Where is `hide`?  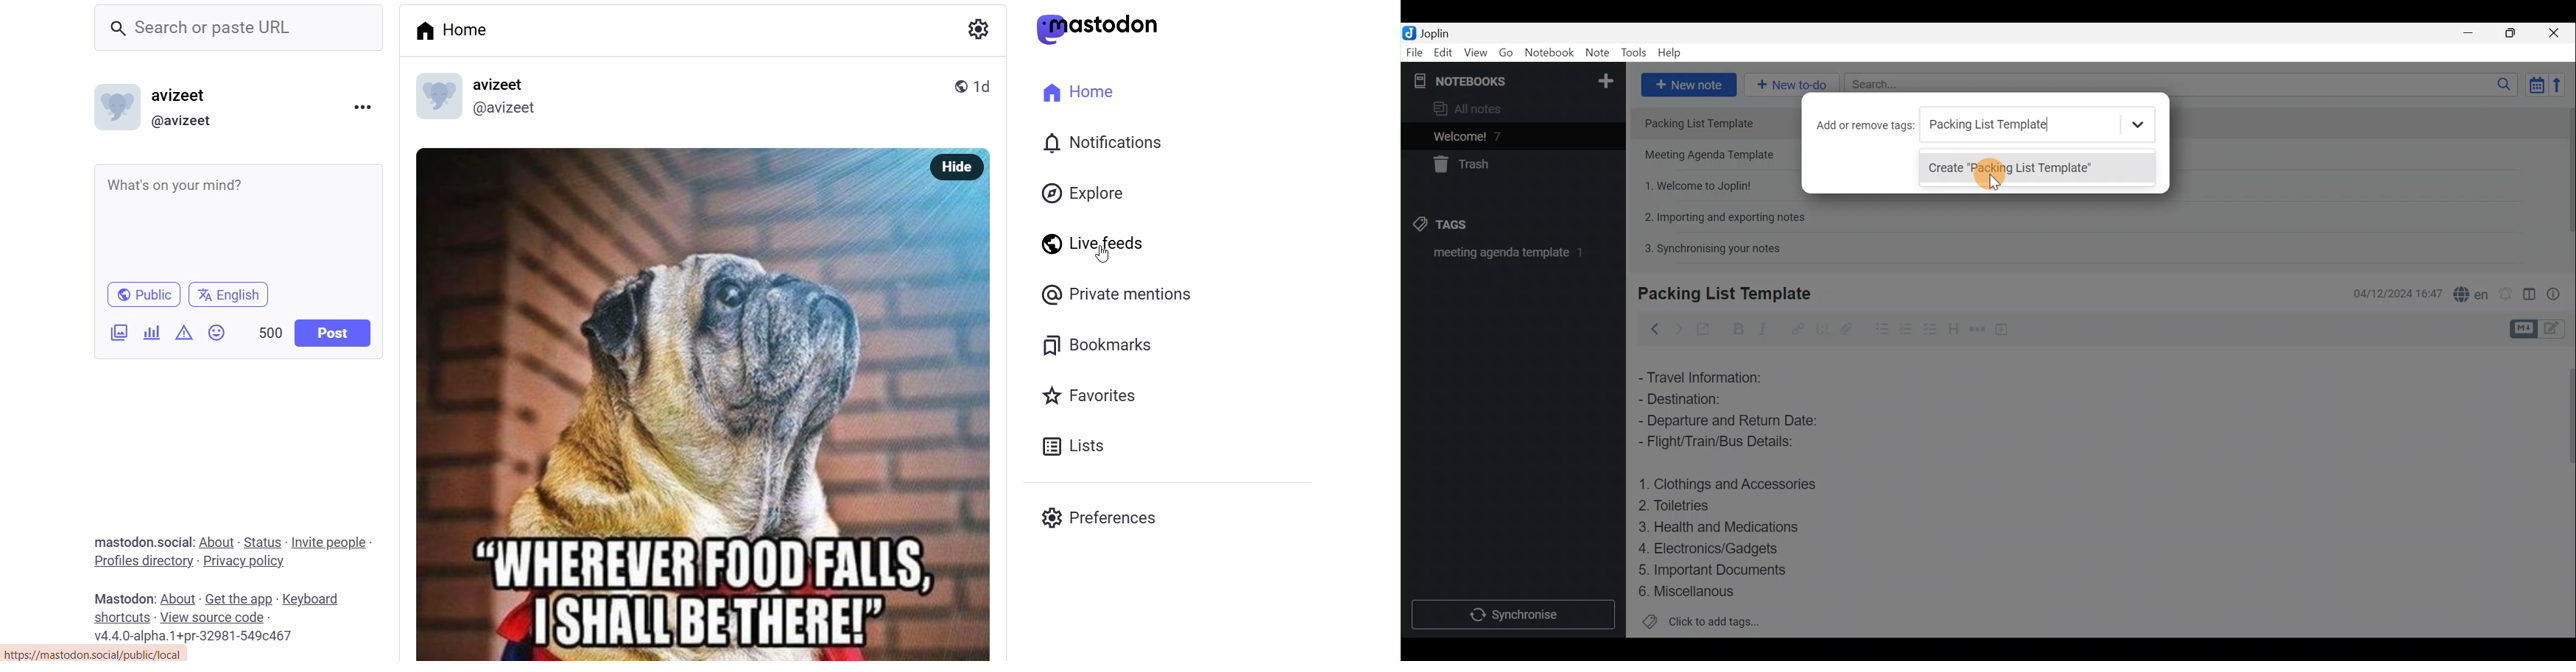 hide is located at coordinates (957, 164).